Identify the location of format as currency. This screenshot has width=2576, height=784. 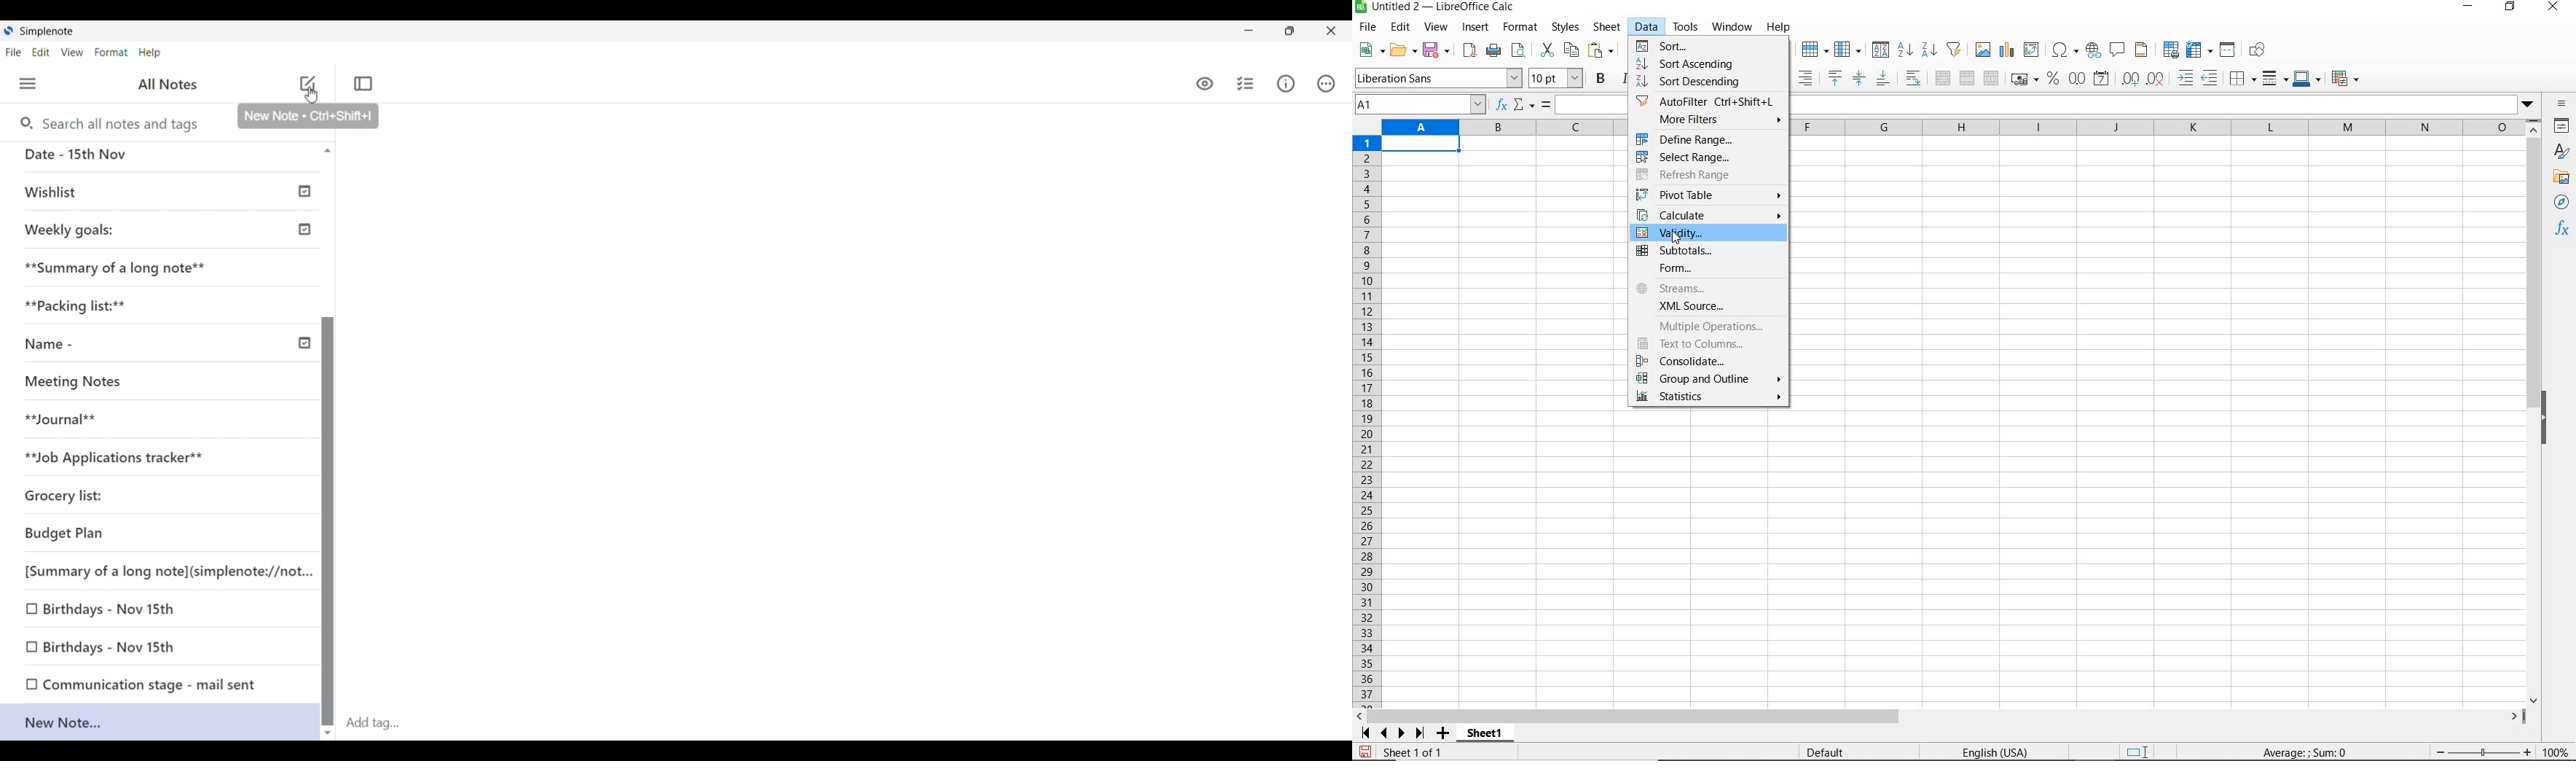
(2024, 77).